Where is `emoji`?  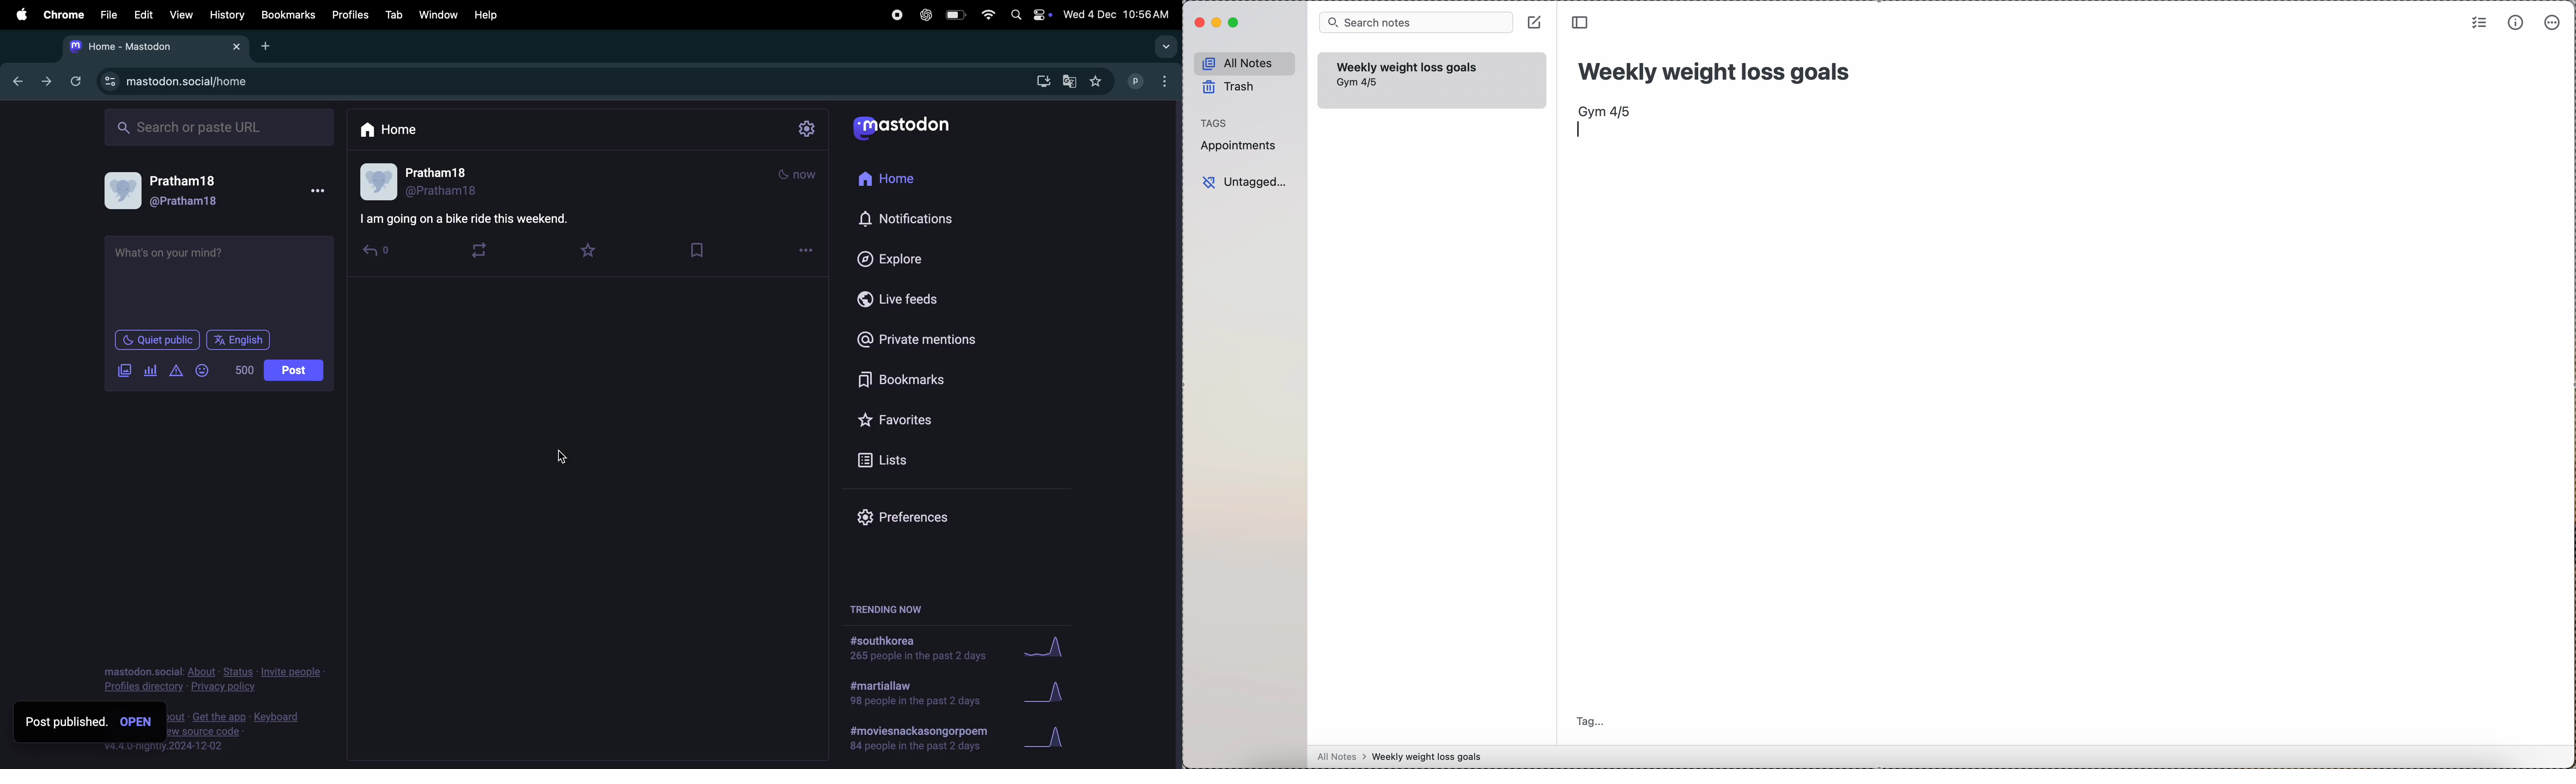
emoji is located at coordinates (204, 371).